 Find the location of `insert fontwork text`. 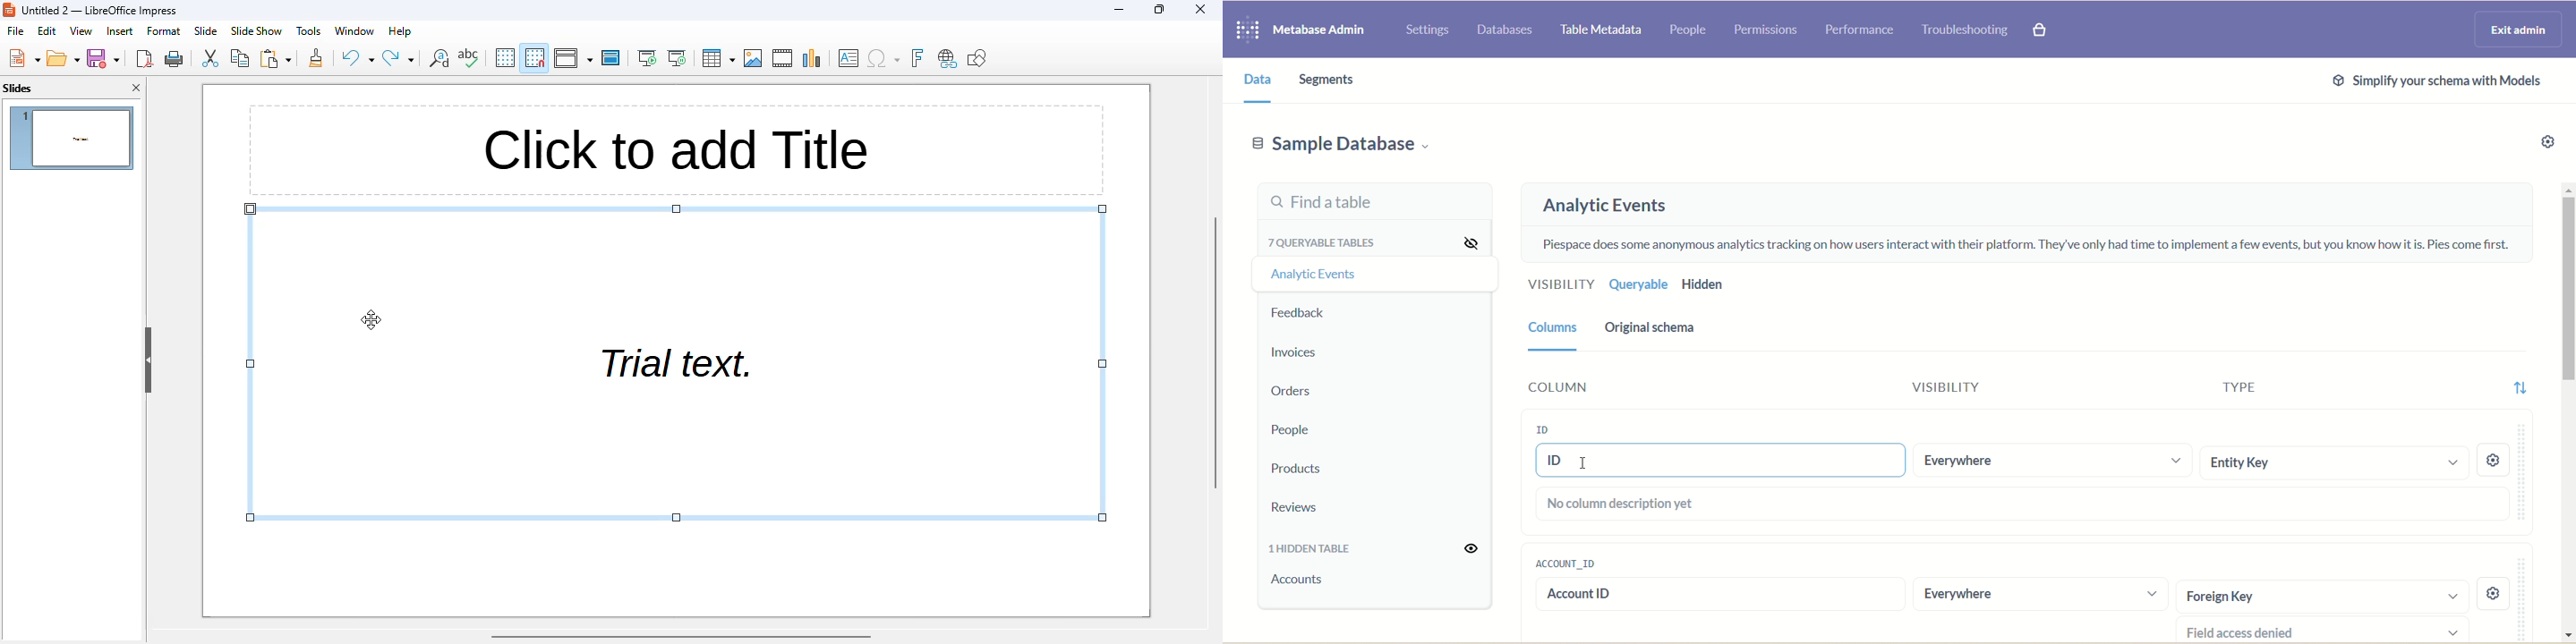

insert fontwork text is located at coordinates (917, 57).